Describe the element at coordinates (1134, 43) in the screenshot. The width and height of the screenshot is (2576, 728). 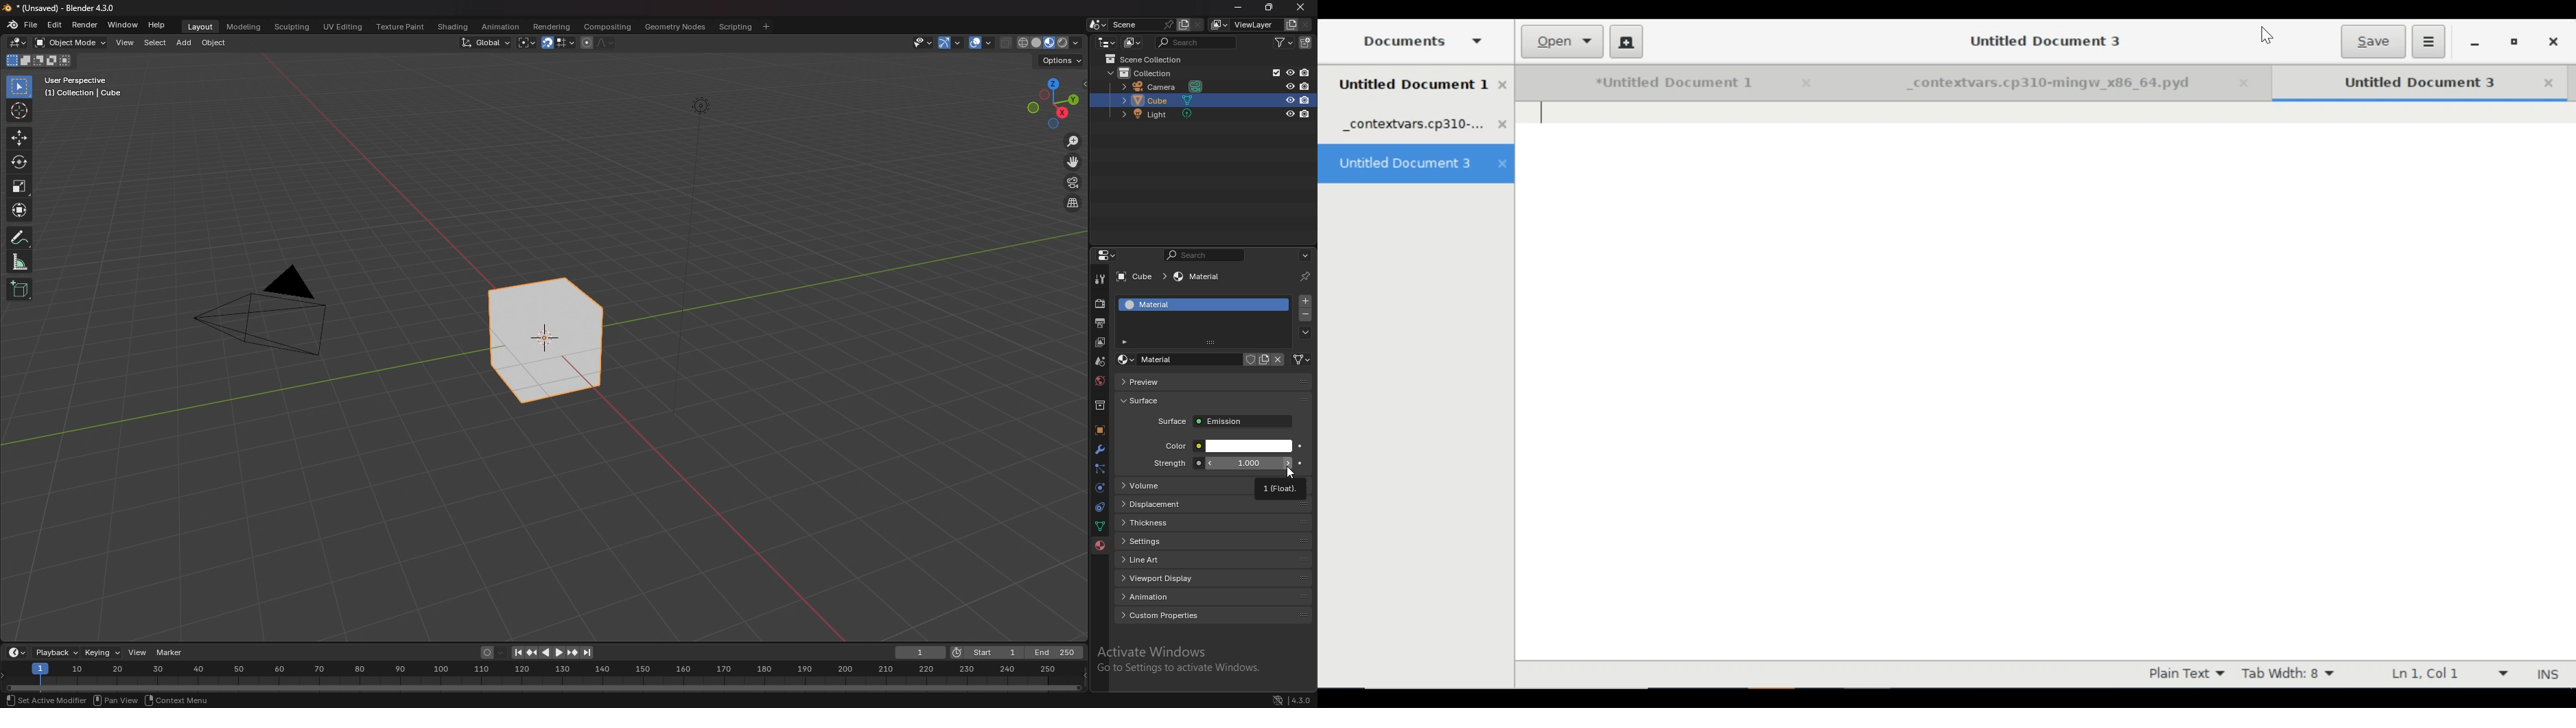
I see `display mode` at that location.